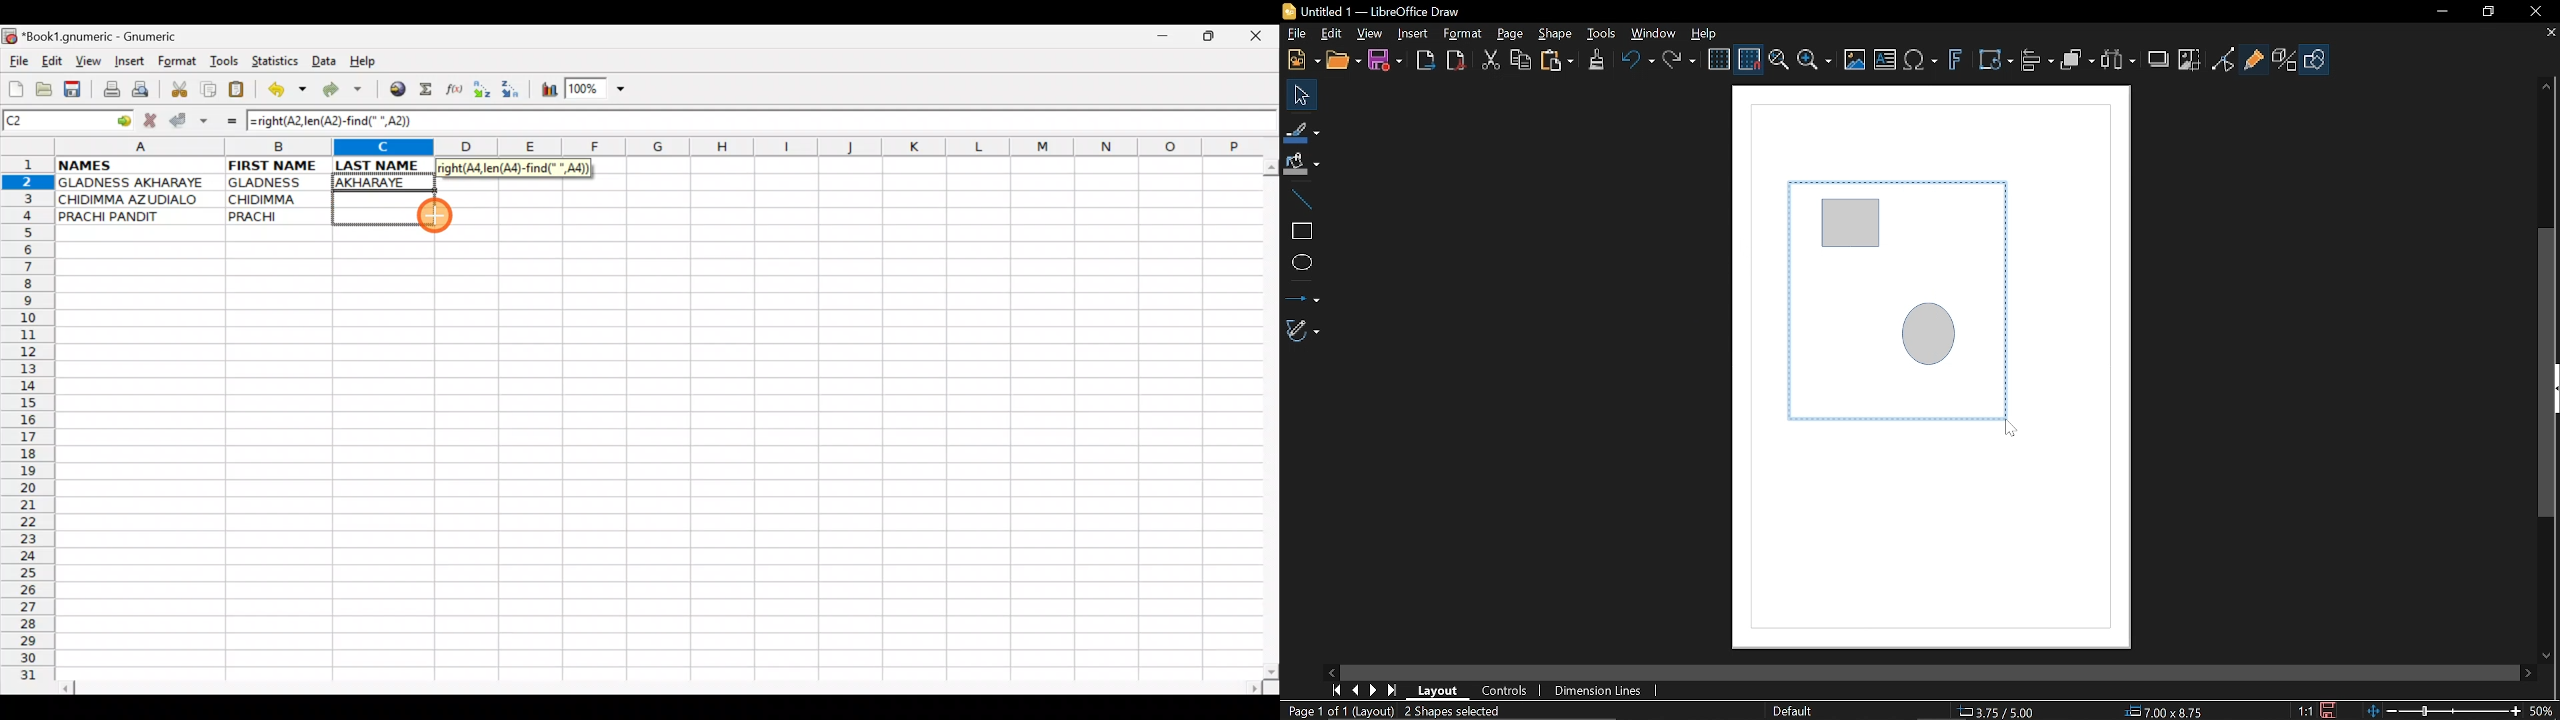  I want to click on Current page, so click(1337, 711).